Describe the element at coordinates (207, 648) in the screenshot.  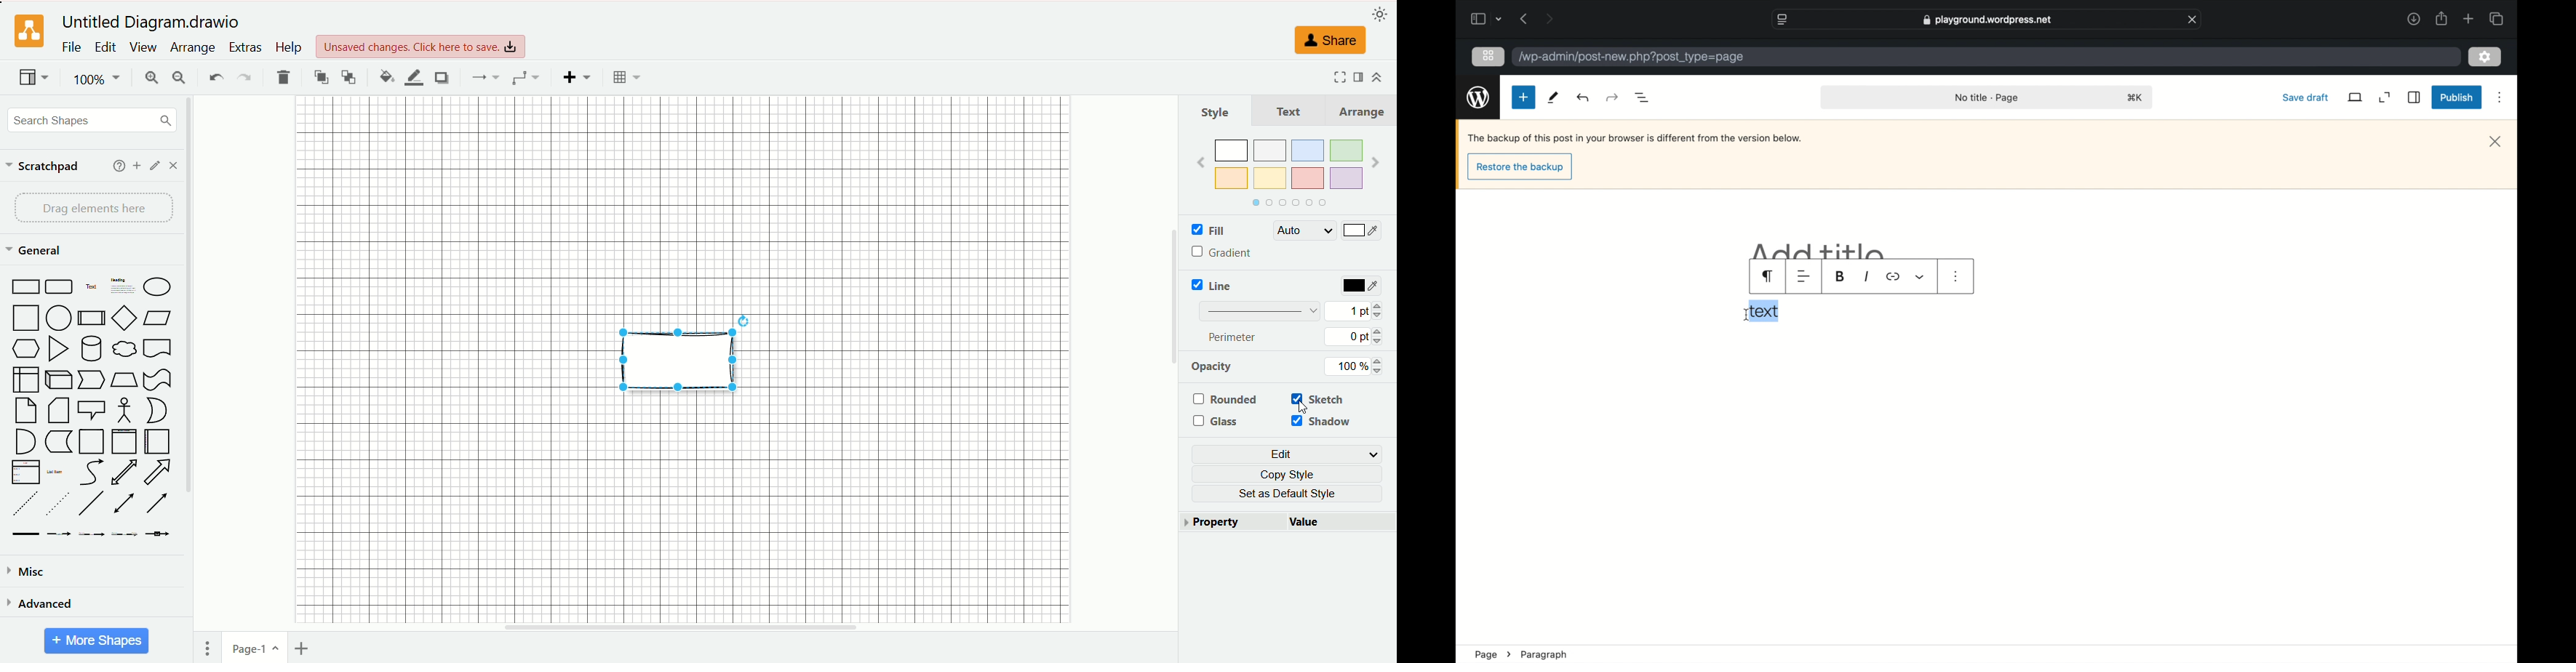
I see `pages` at that location.